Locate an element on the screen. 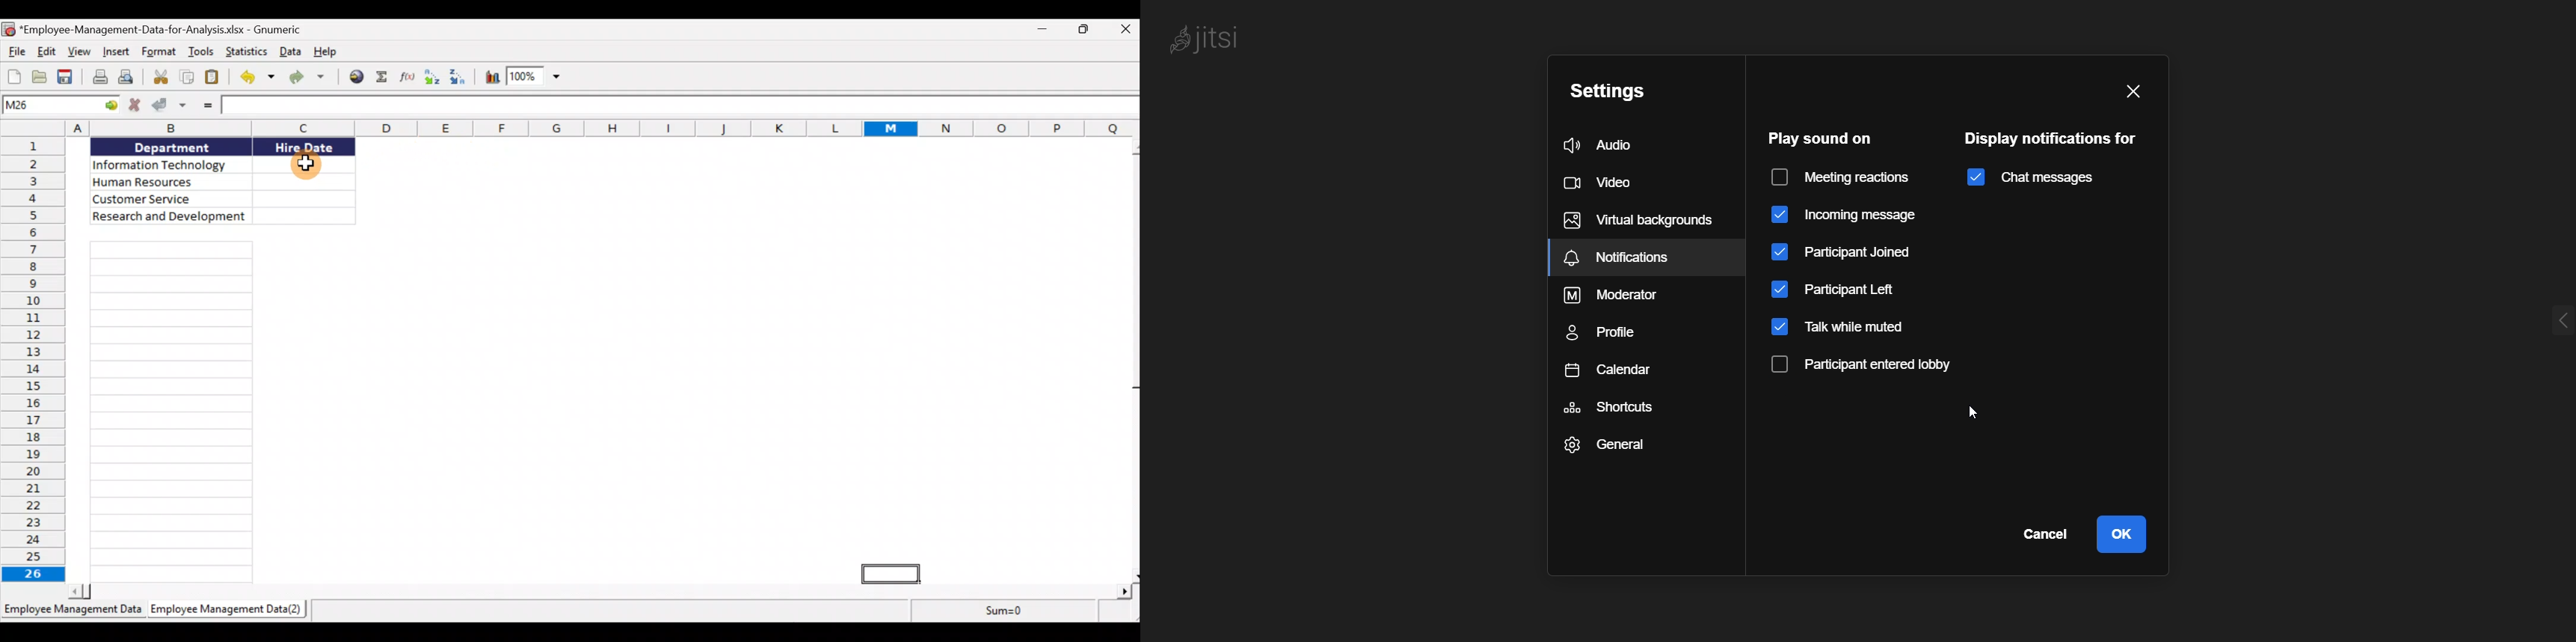 The width and height of the screenshot is (2576, 644). ok is located at coordinates (2121, 534).